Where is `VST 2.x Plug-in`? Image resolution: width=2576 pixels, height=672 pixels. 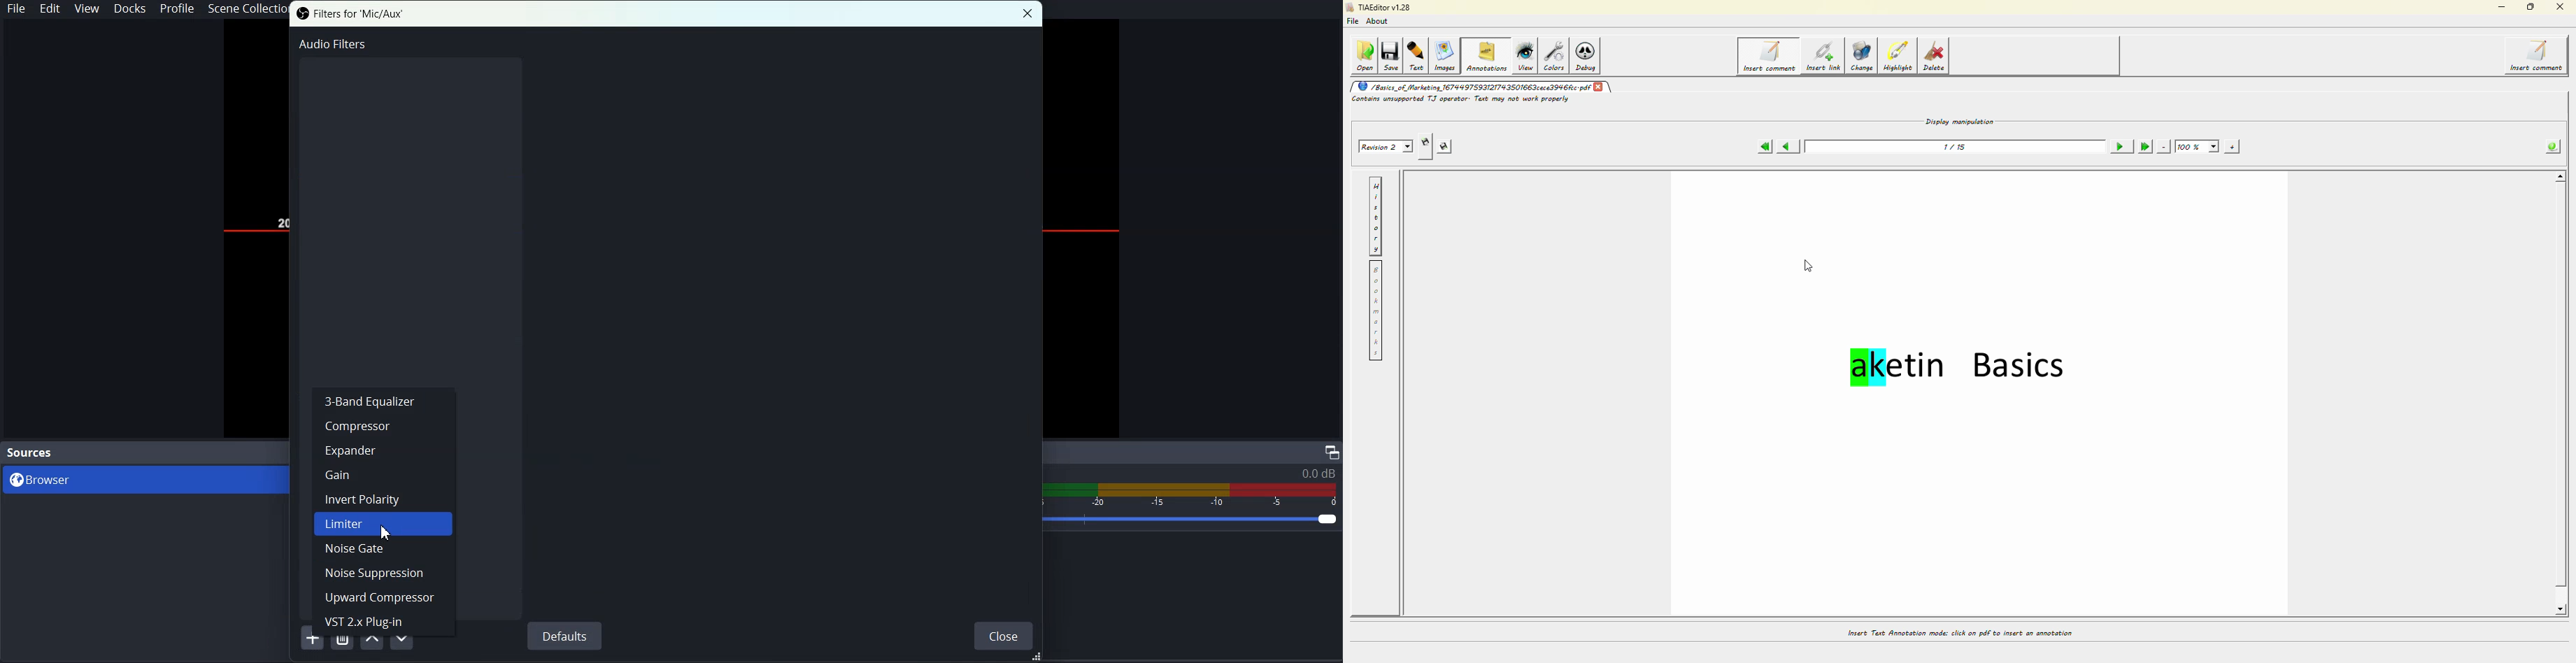 VST 2.x Plug-in is located at coordinates (383, 621).